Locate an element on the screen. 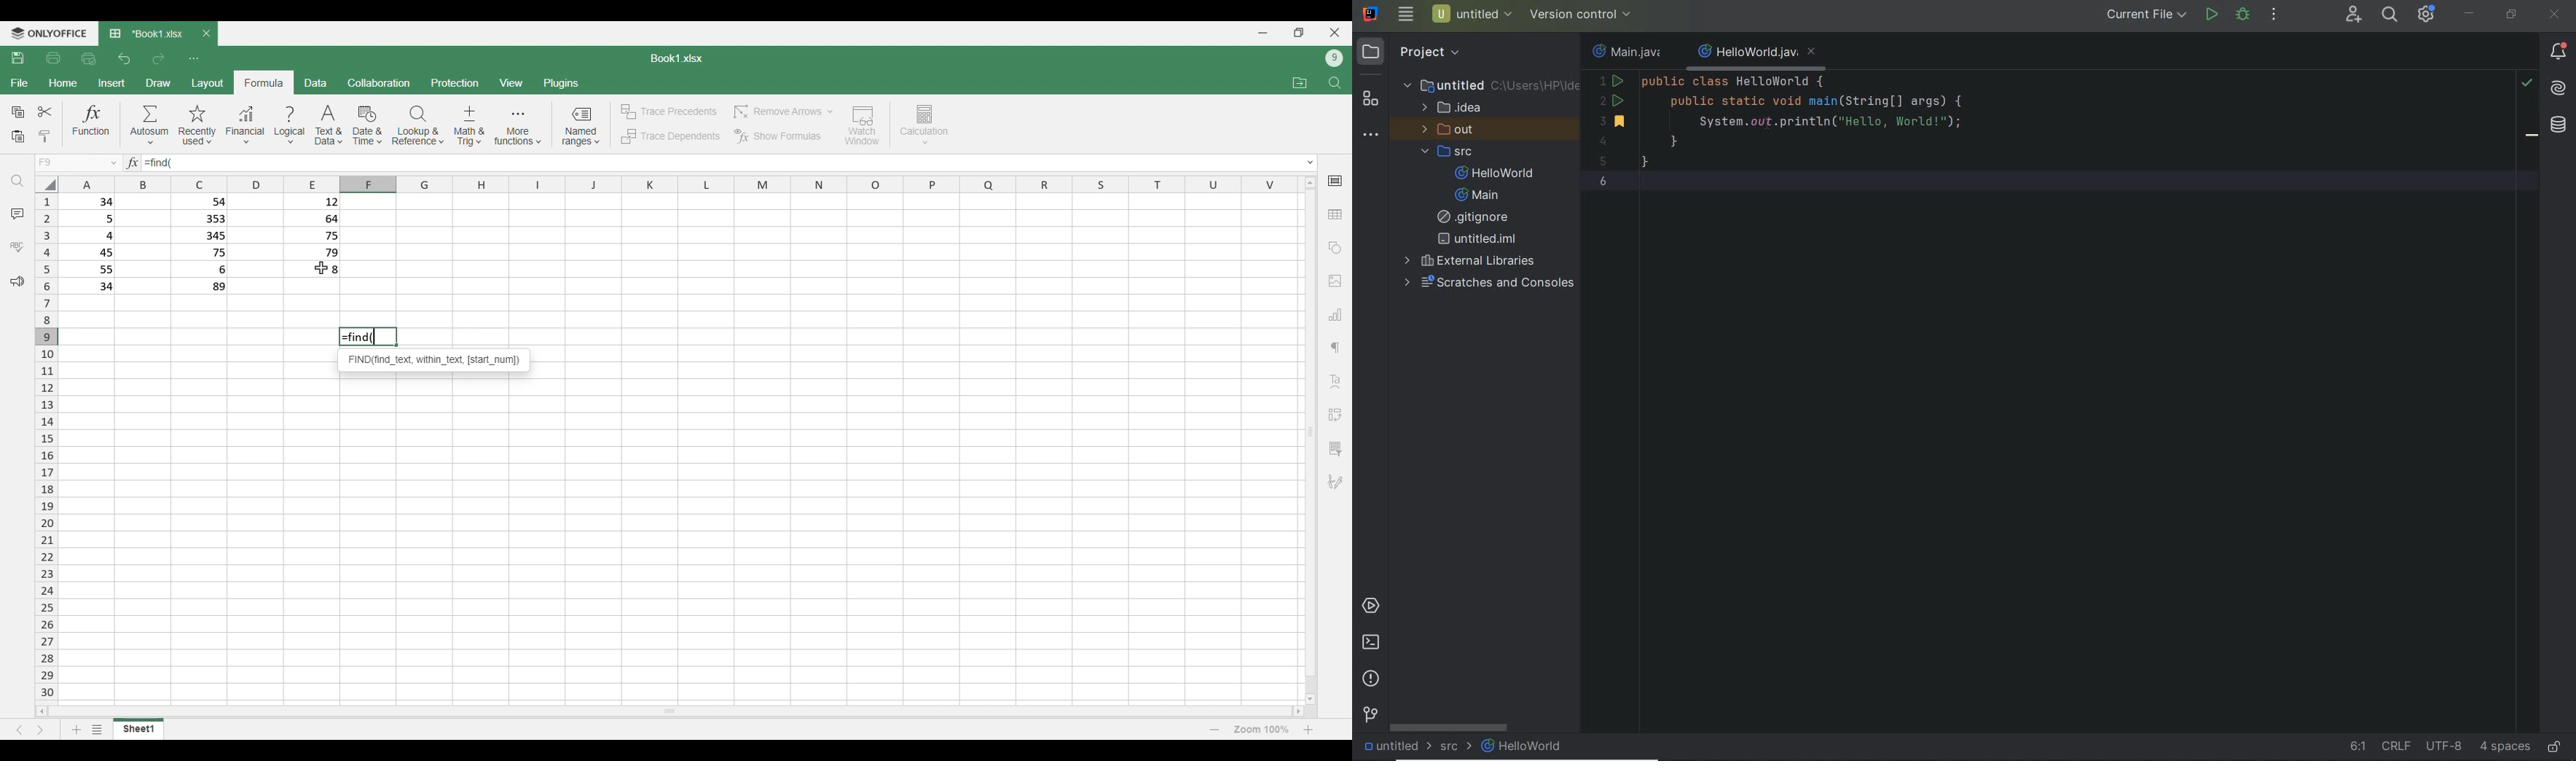 The image size is (2576, 784). Choose cell name is located at coordinates (76, 163).